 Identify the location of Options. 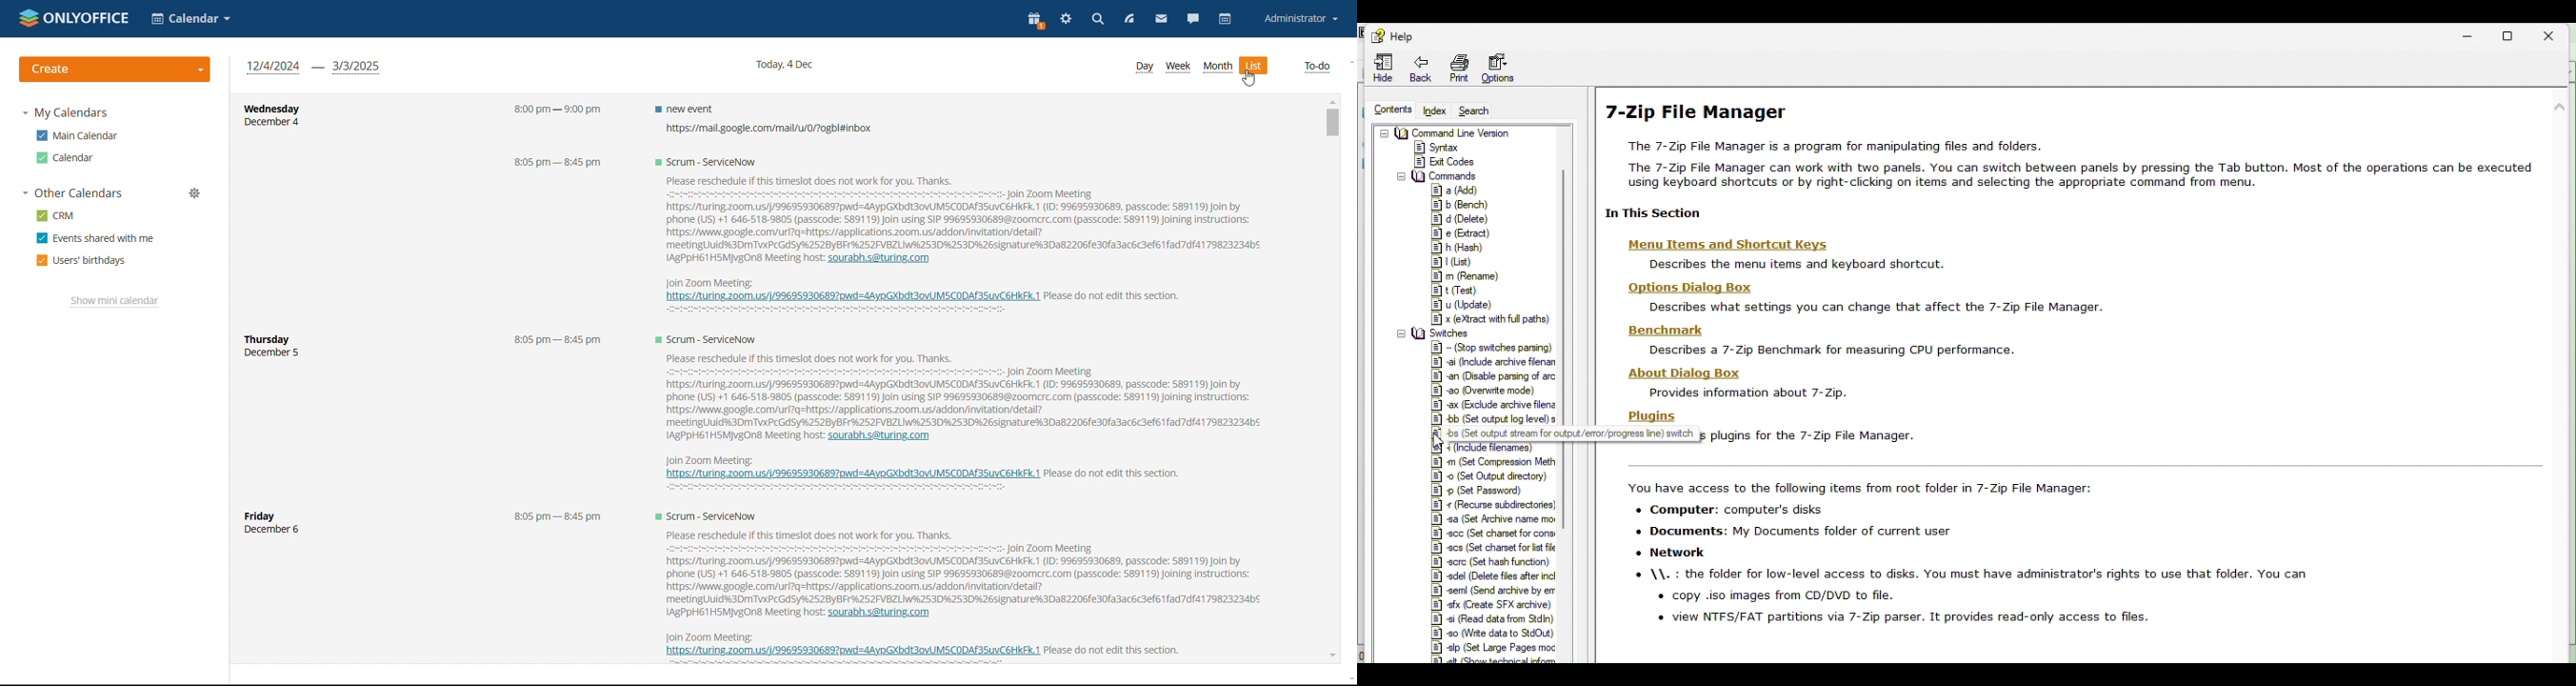
(1506, 71).